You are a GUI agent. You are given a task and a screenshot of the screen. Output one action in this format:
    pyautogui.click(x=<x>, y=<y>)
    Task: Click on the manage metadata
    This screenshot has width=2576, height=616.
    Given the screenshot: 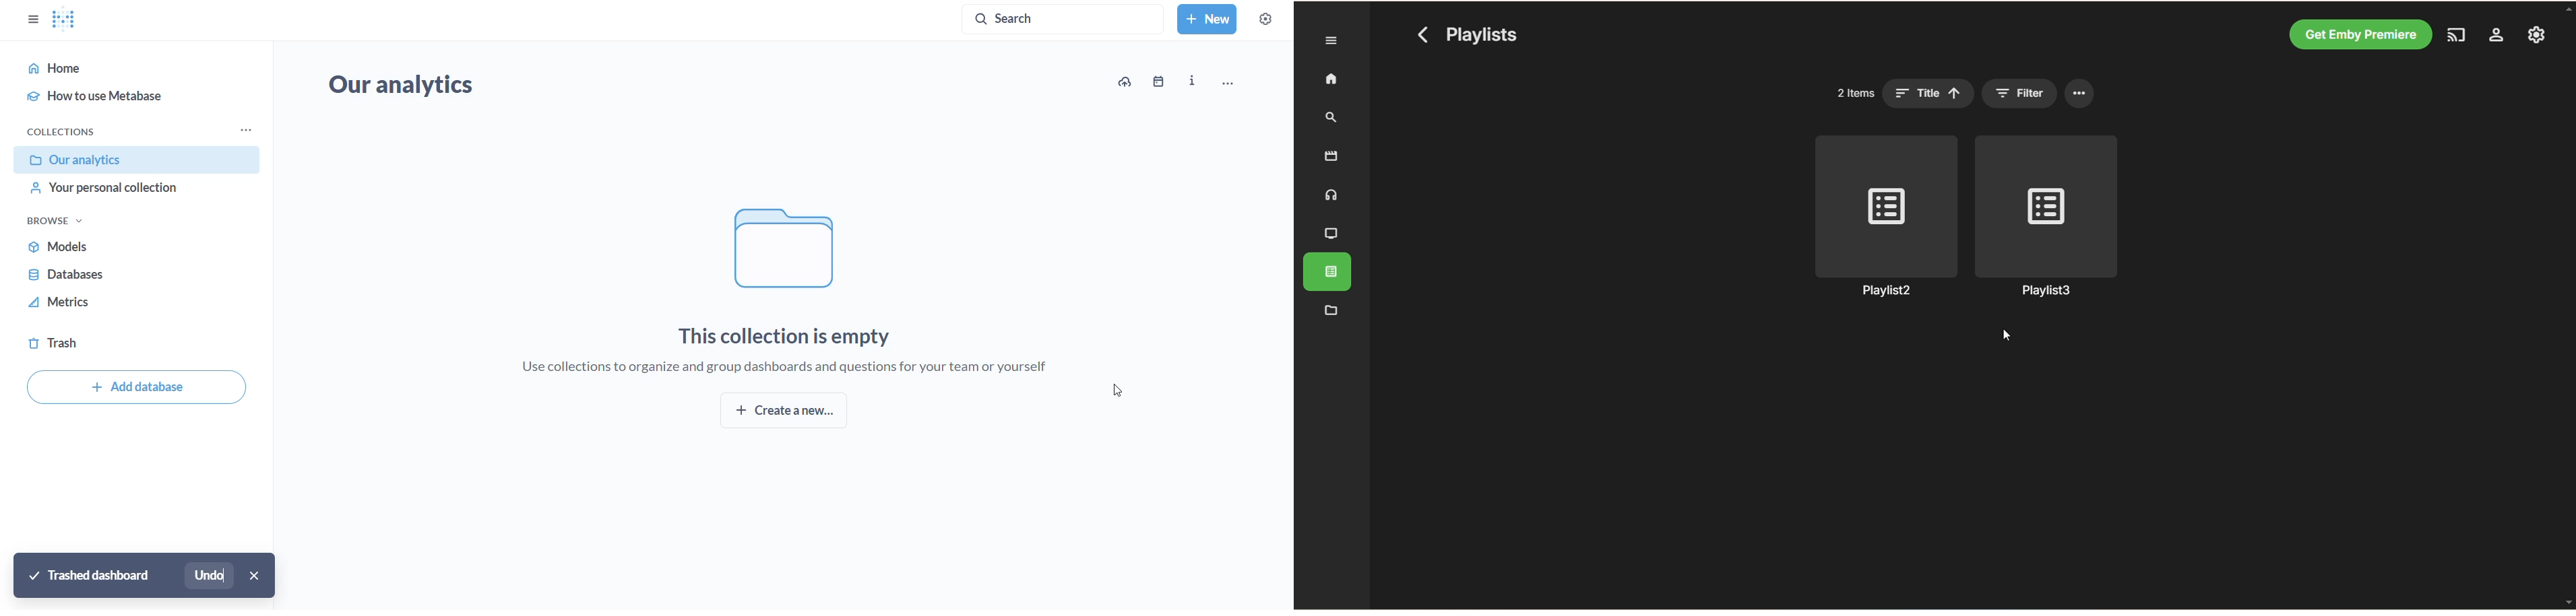 What is the action you would take?
    pyautogui.click(x=1331, y=310)
    